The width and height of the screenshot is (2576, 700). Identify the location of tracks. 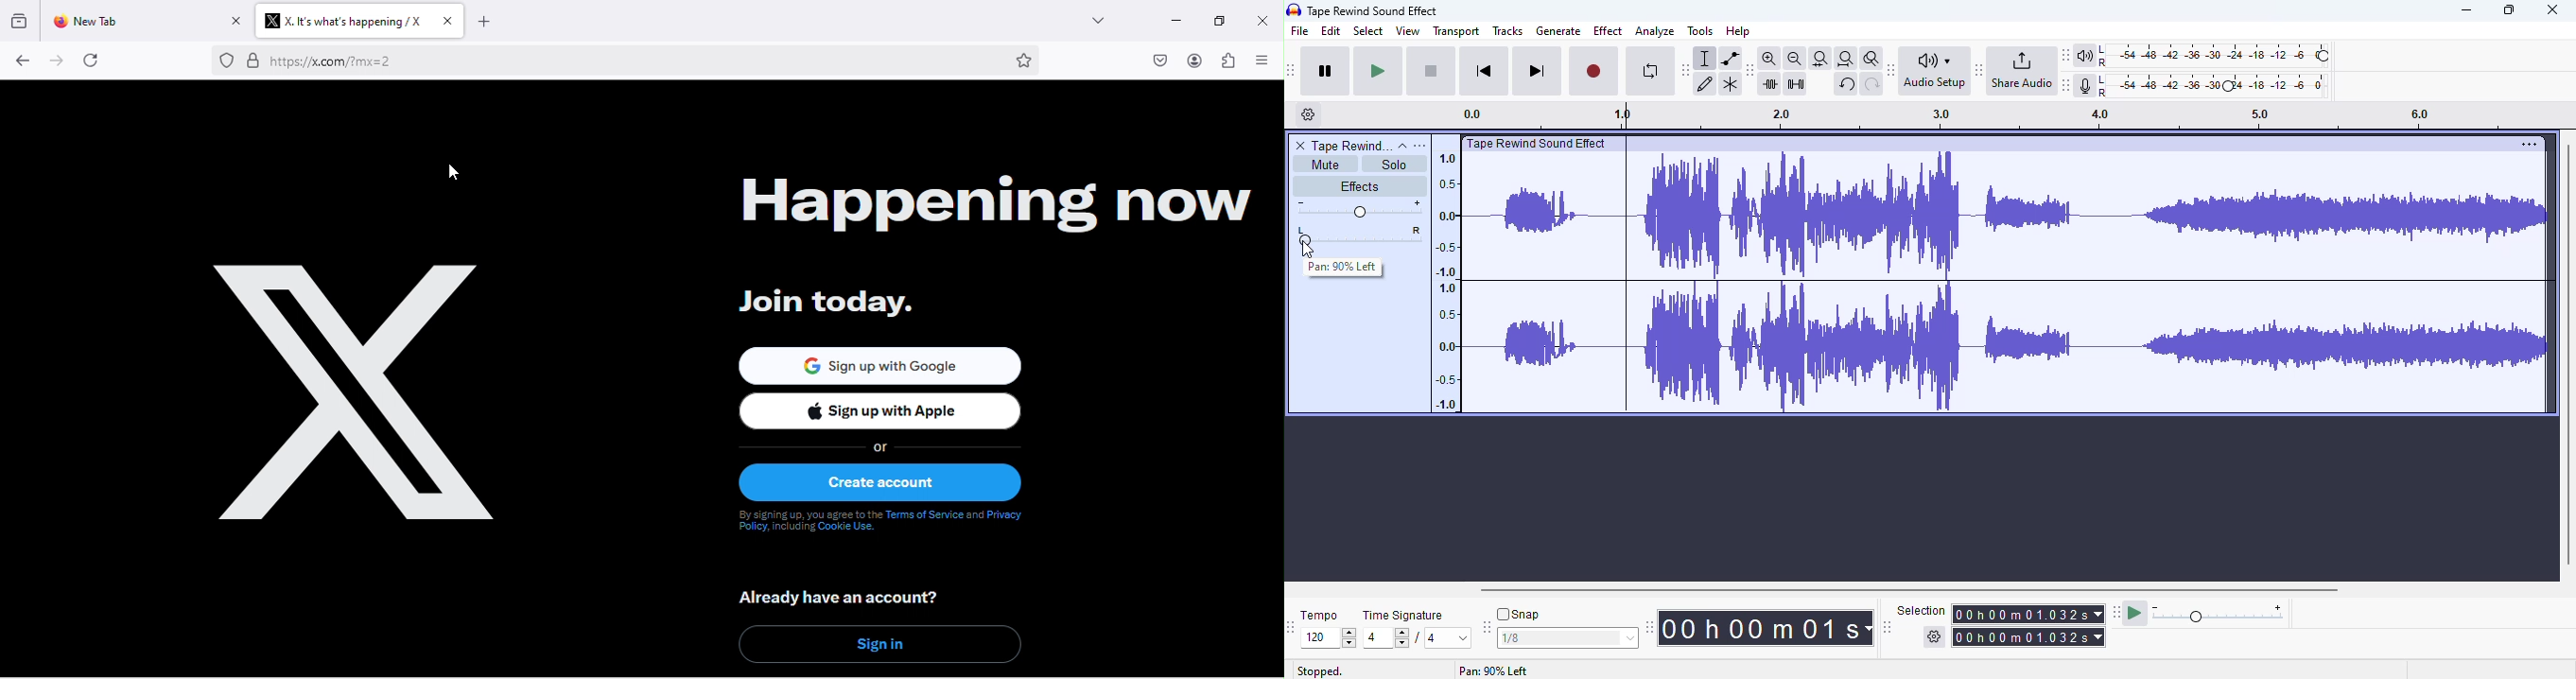
(1507, 30).